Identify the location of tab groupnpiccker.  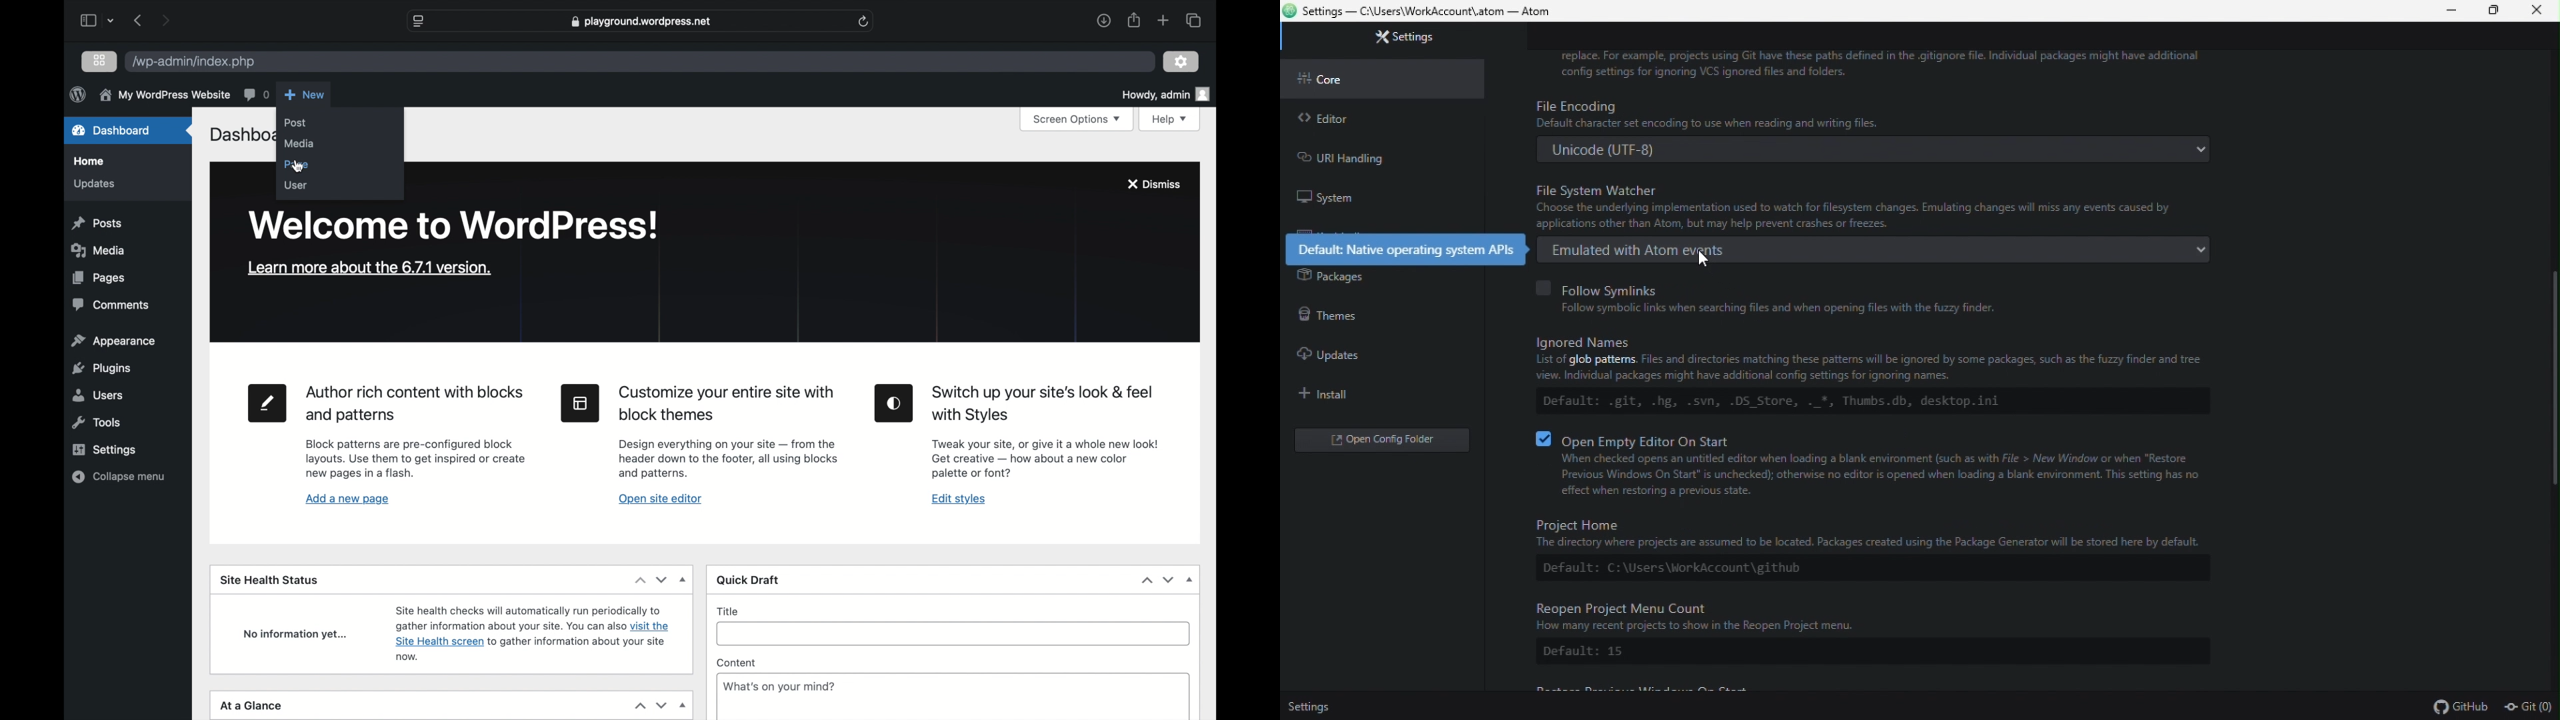
(111, 21).